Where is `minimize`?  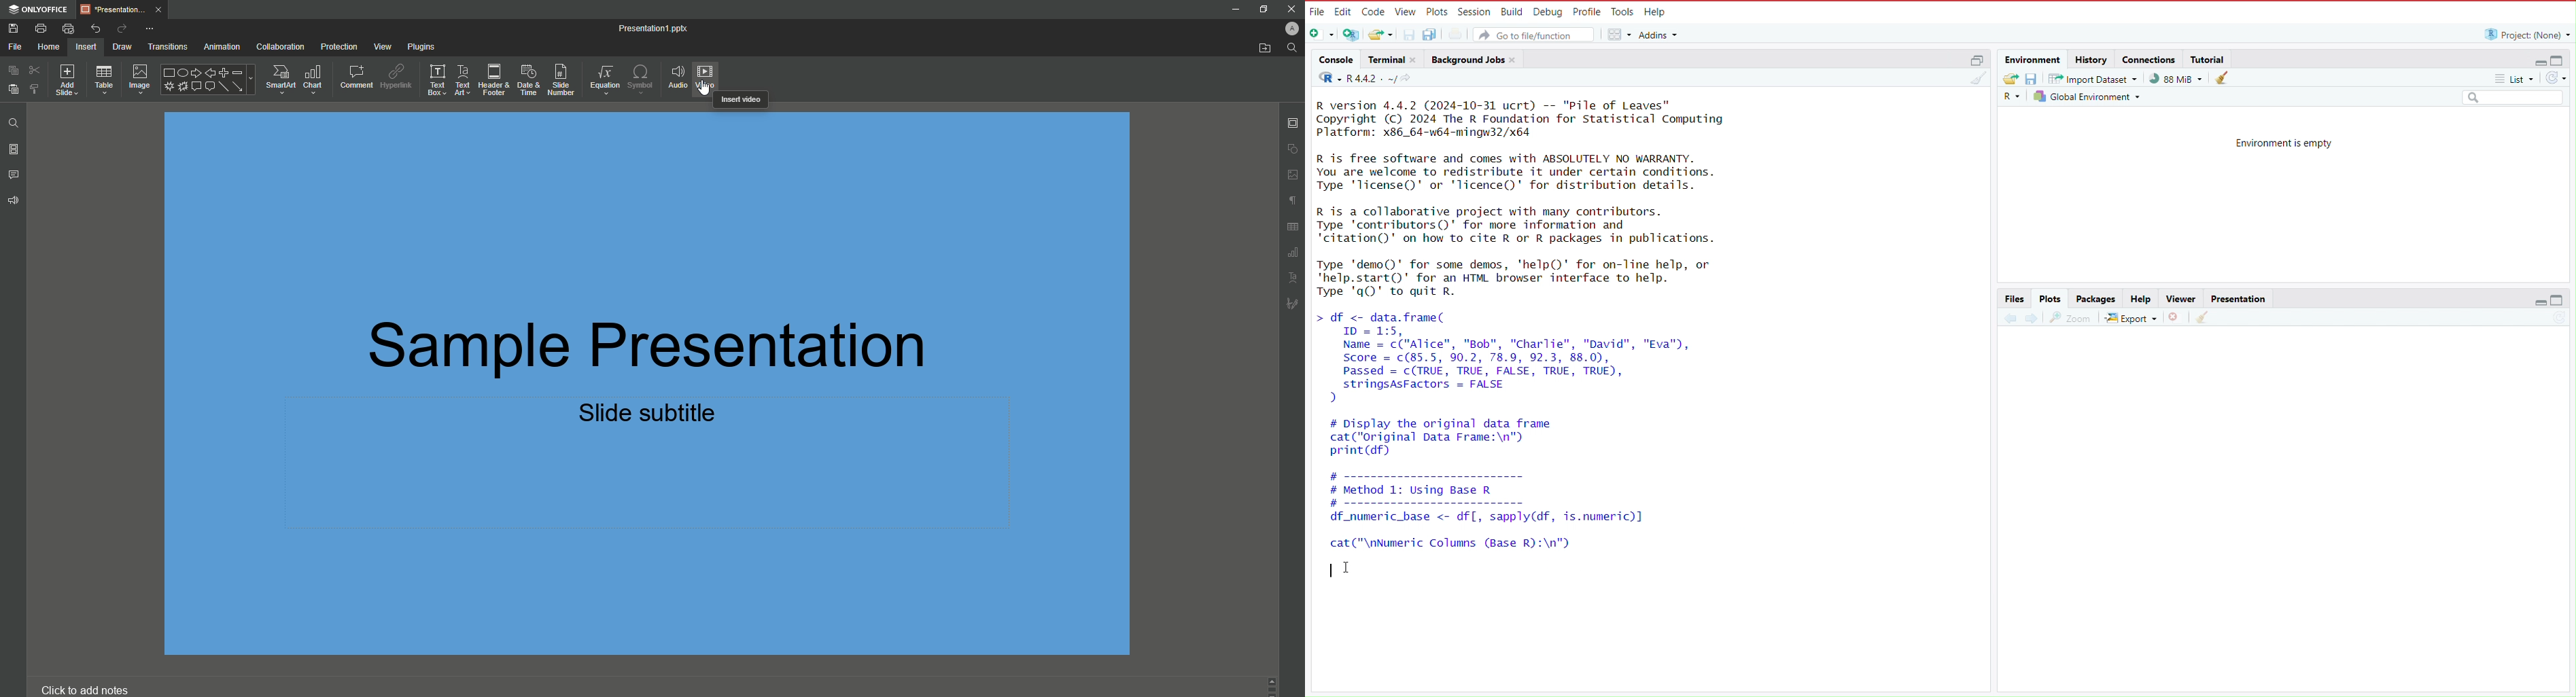 minimize is located at coordinates (2537, 59).